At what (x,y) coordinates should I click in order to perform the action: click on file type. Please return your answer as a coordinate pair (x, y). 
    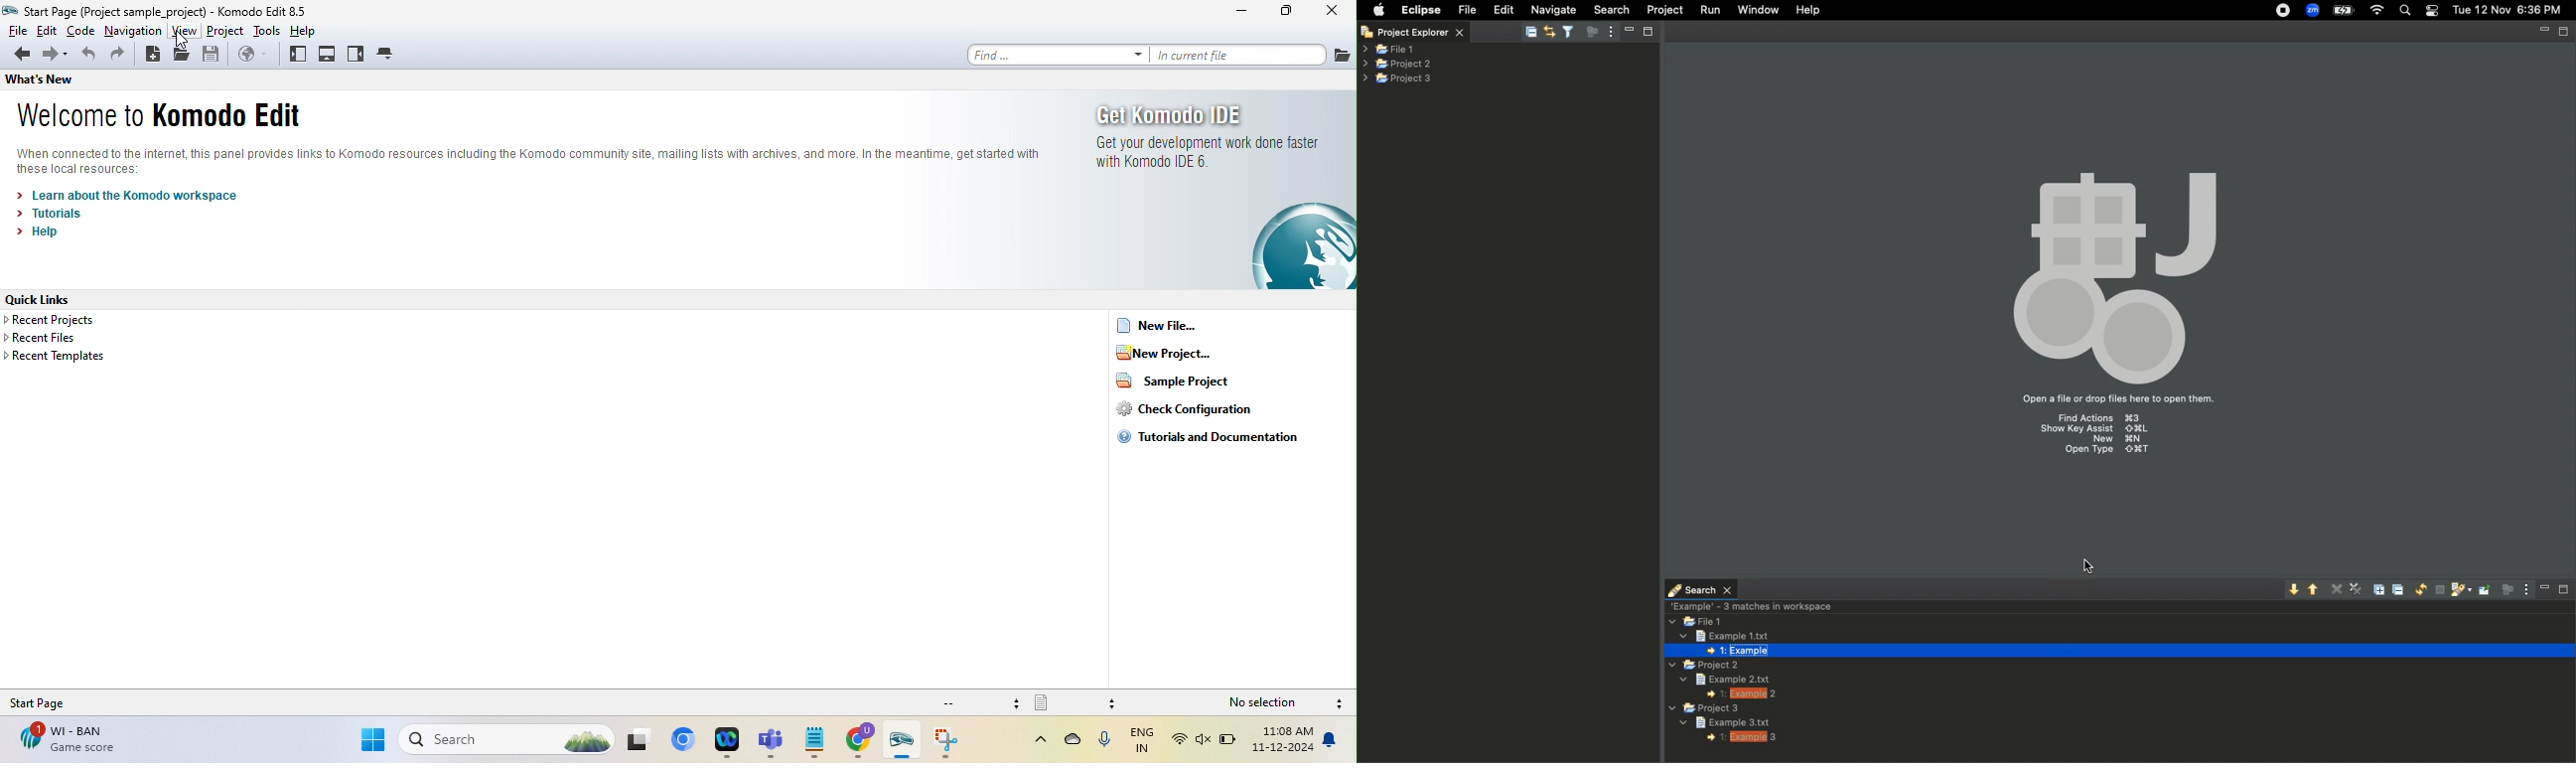
    Looking at the image, I should click on (1077, 702).